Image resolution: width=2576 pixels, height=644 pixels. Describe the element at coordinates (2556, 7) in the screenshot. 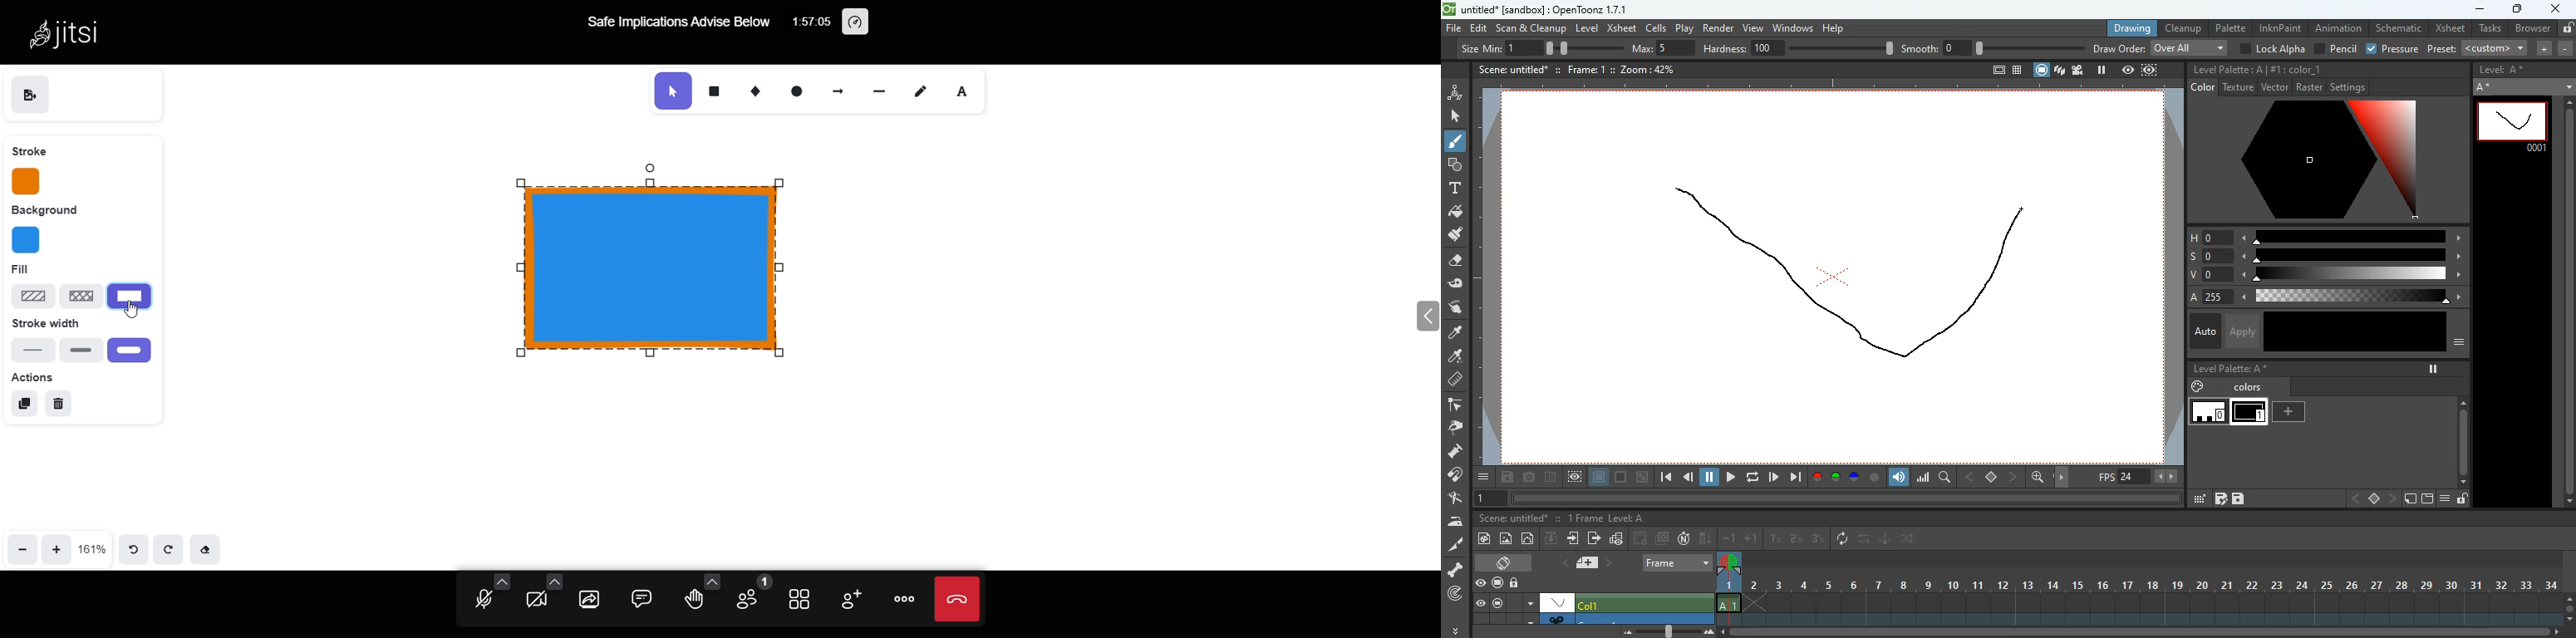

I see `close` at that location.